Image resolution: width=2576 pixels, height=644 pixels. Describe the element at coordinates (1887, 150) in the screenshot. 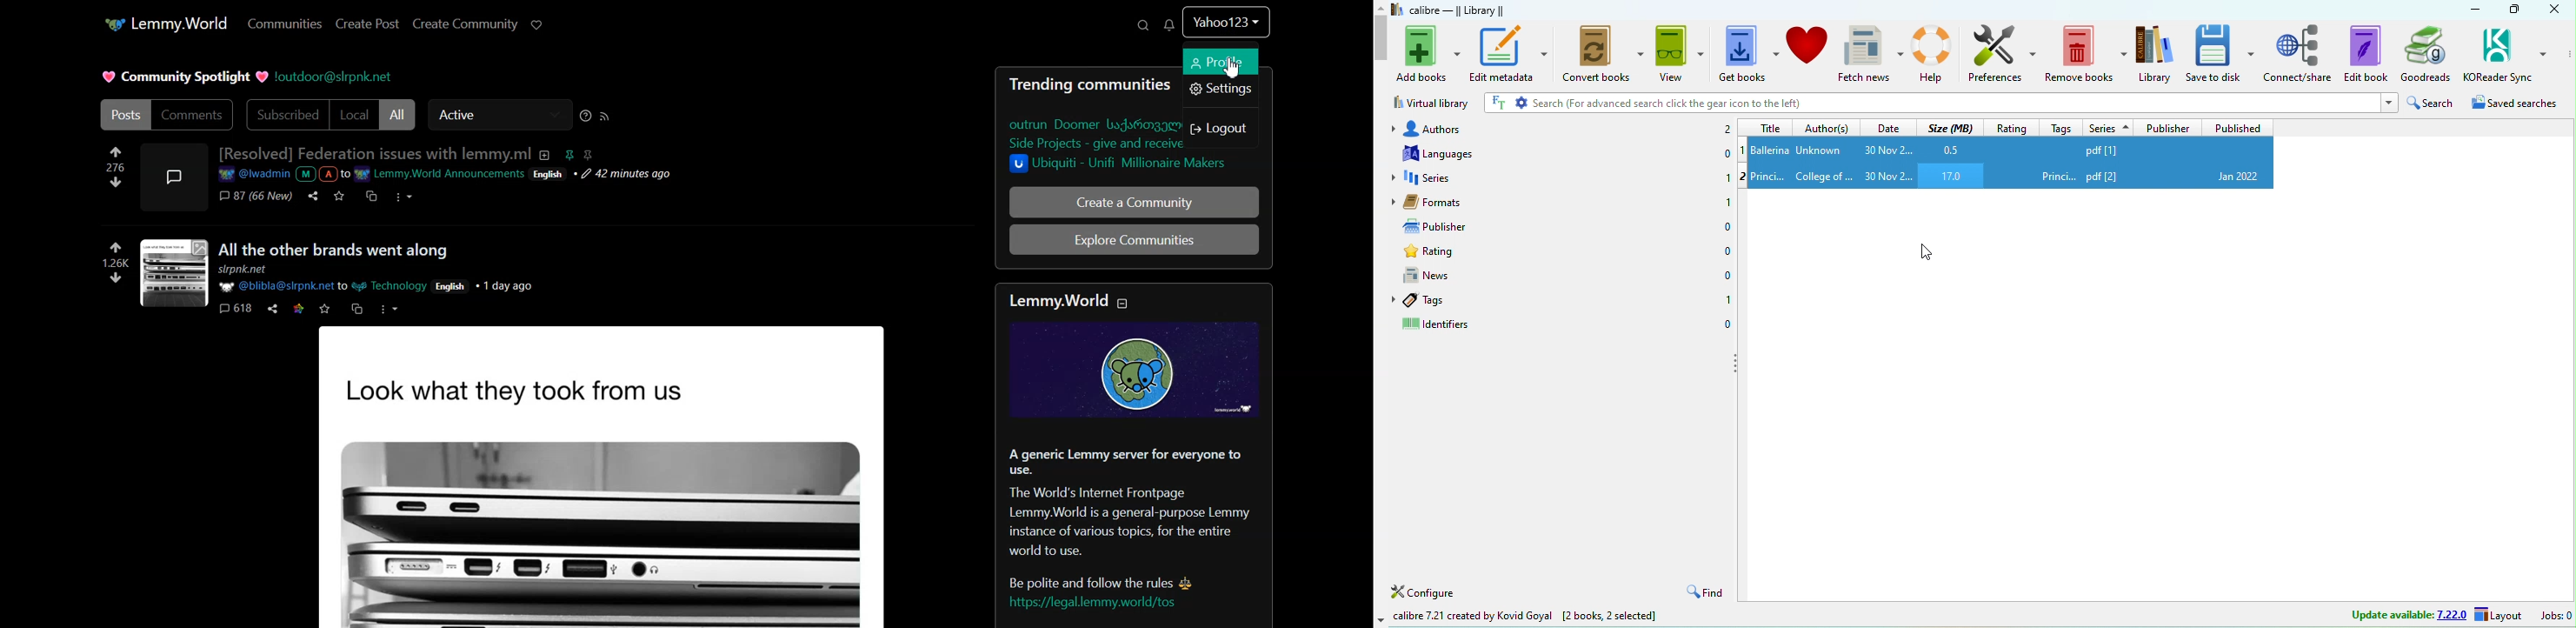

I see `30 nov 2...` at that location.